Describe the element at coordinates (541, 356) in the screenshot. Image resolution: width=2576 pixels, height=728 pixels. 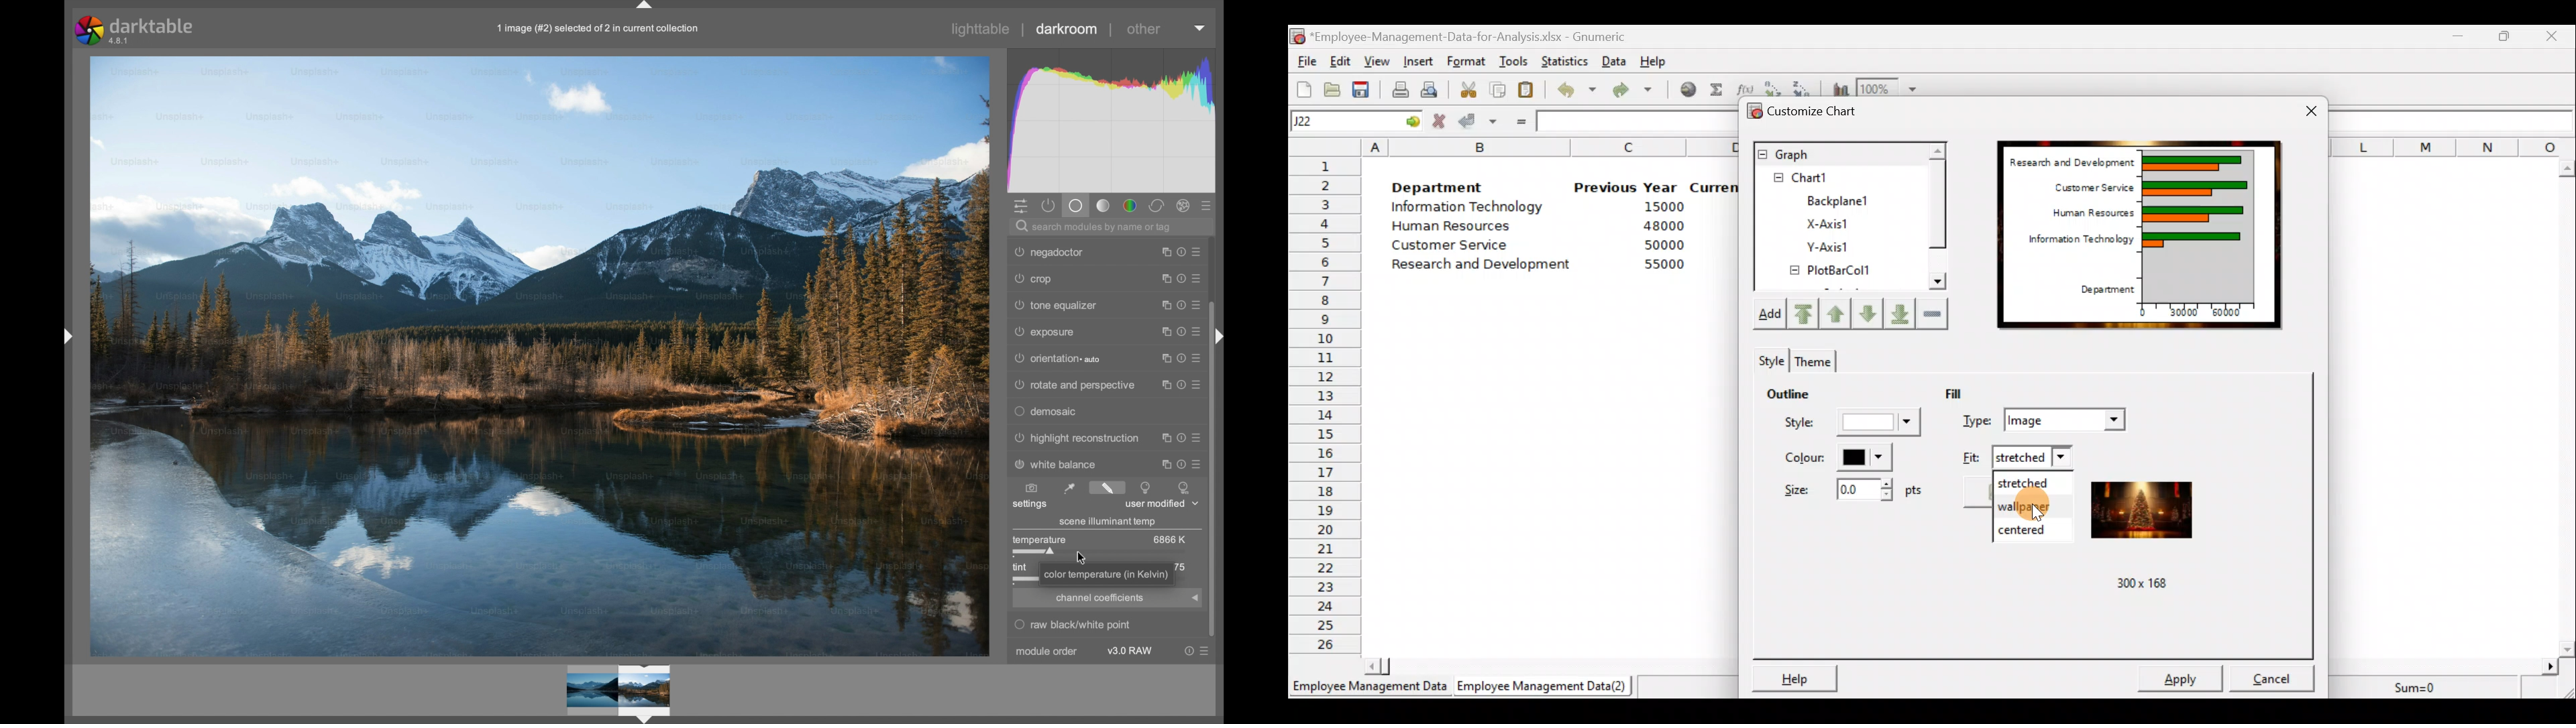
I see `Image` at that location.